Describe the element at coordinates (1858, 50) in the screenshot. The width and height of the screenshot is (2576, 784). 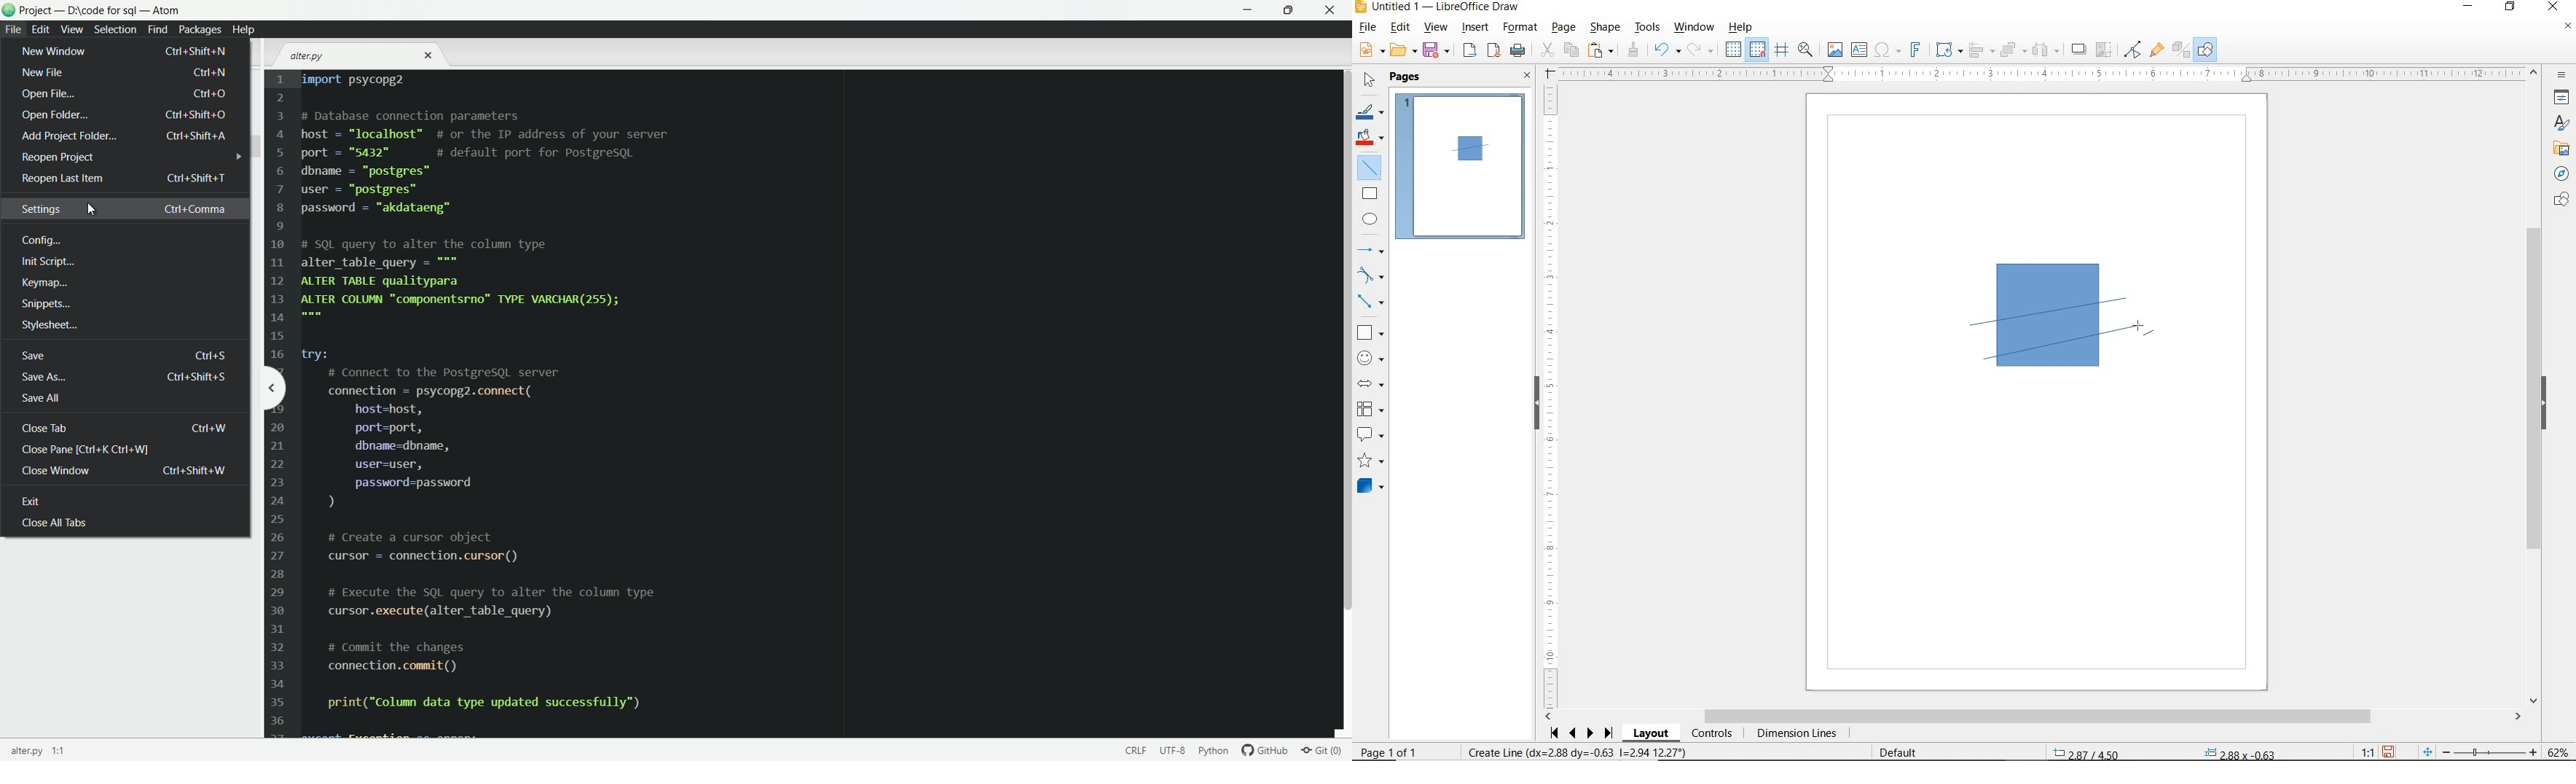
I see `INSERT TEXT BOX` at that location.